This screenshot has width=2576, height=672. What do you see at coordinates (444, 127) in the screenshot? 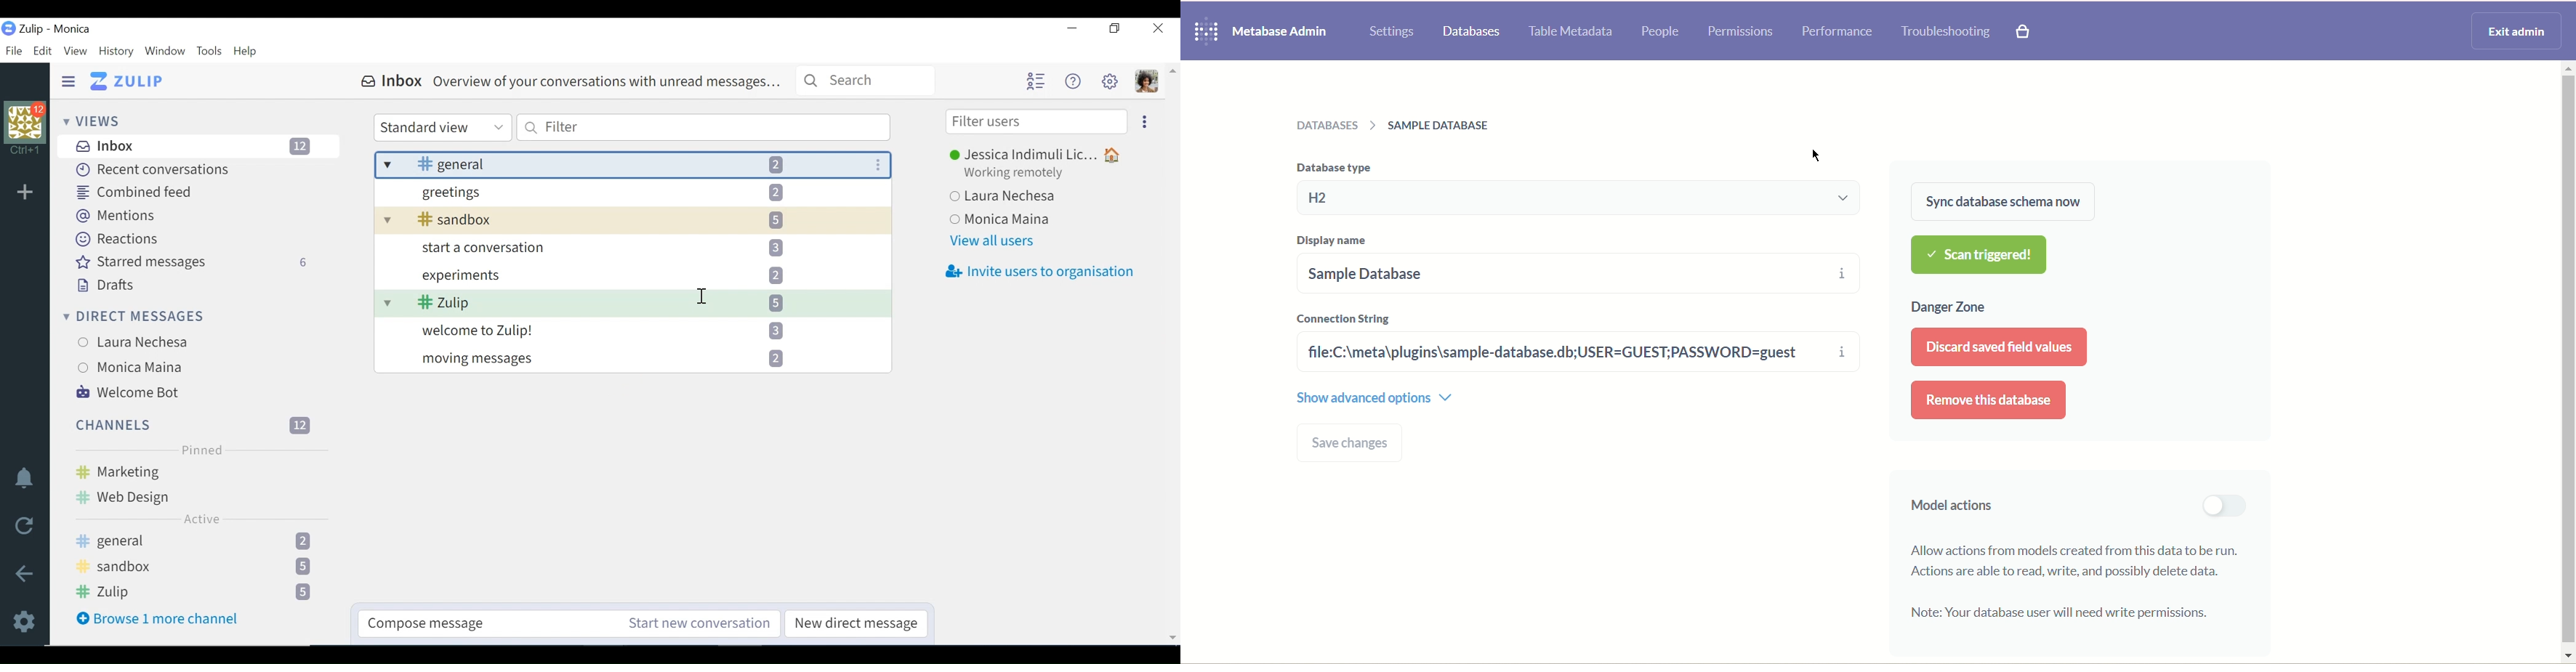
I see `Standard View` at bounding box center [444, 127].